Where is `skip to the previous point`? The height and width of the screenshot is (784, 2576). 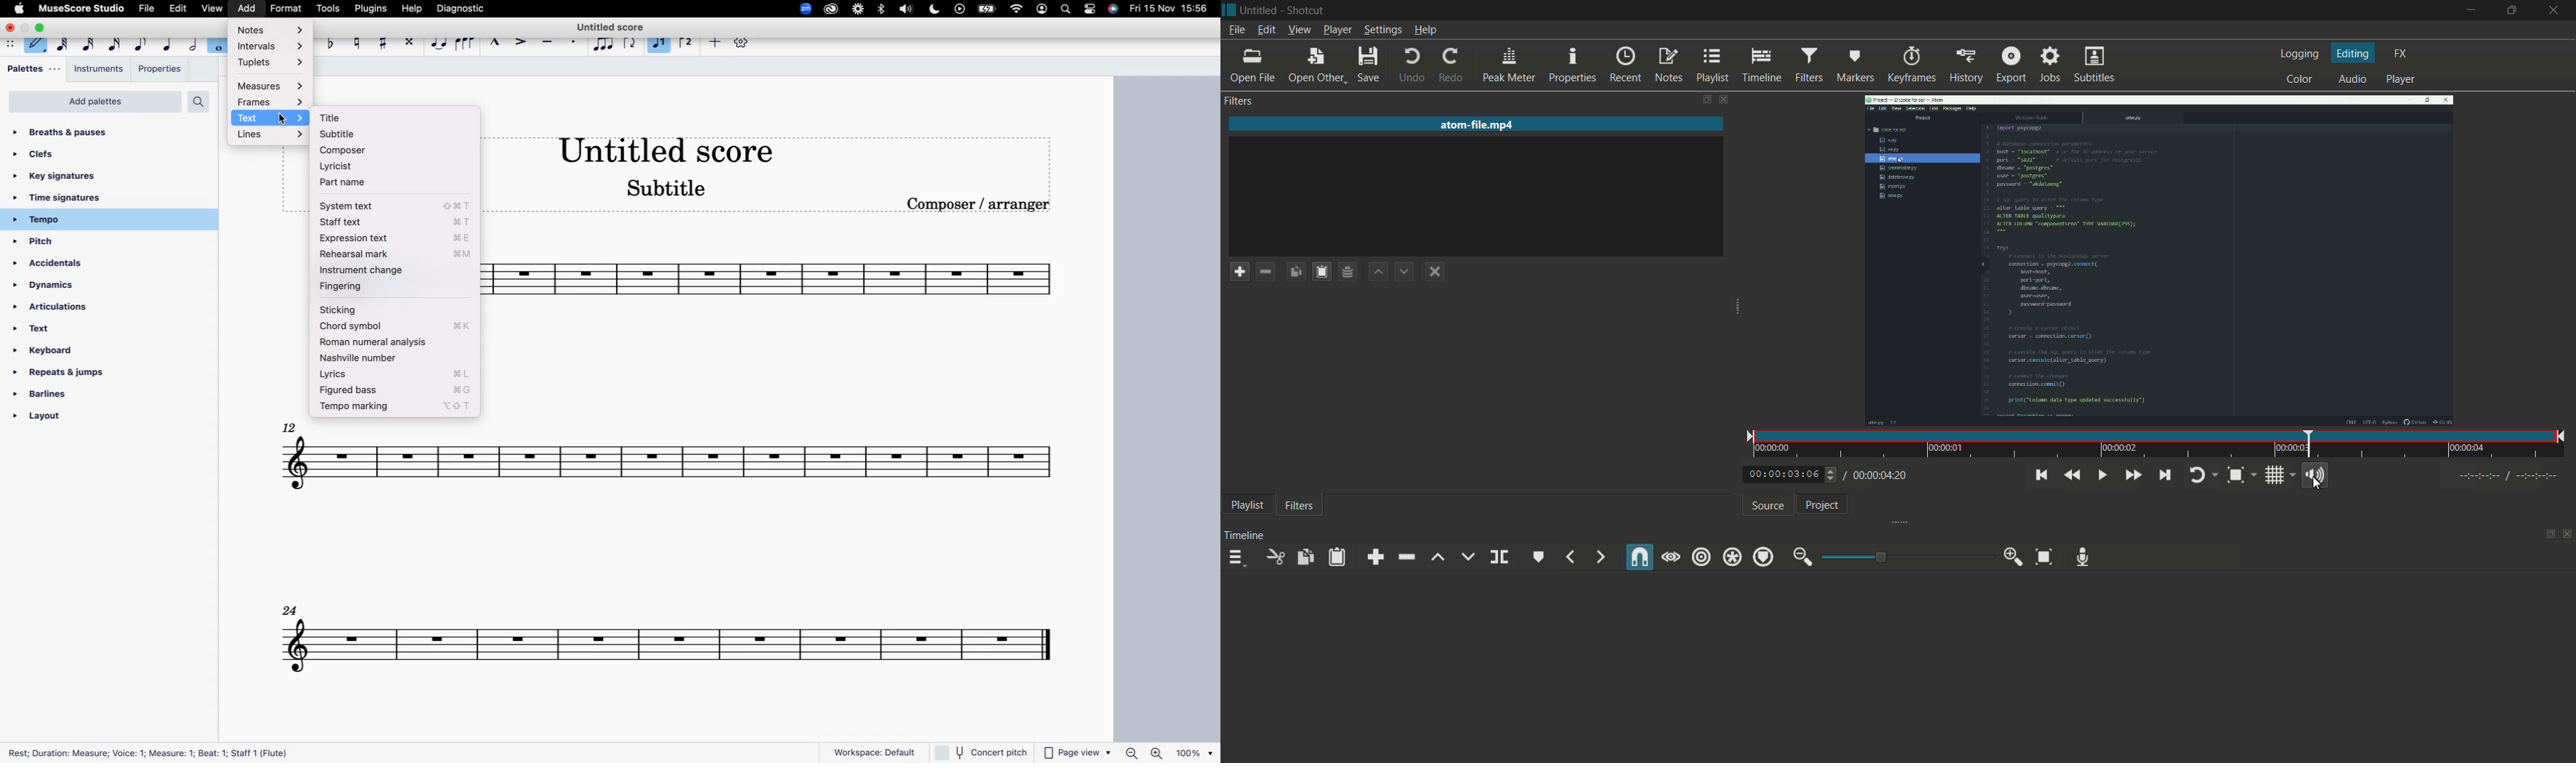 skip to the previous point is located at coordinates (2041, 475).